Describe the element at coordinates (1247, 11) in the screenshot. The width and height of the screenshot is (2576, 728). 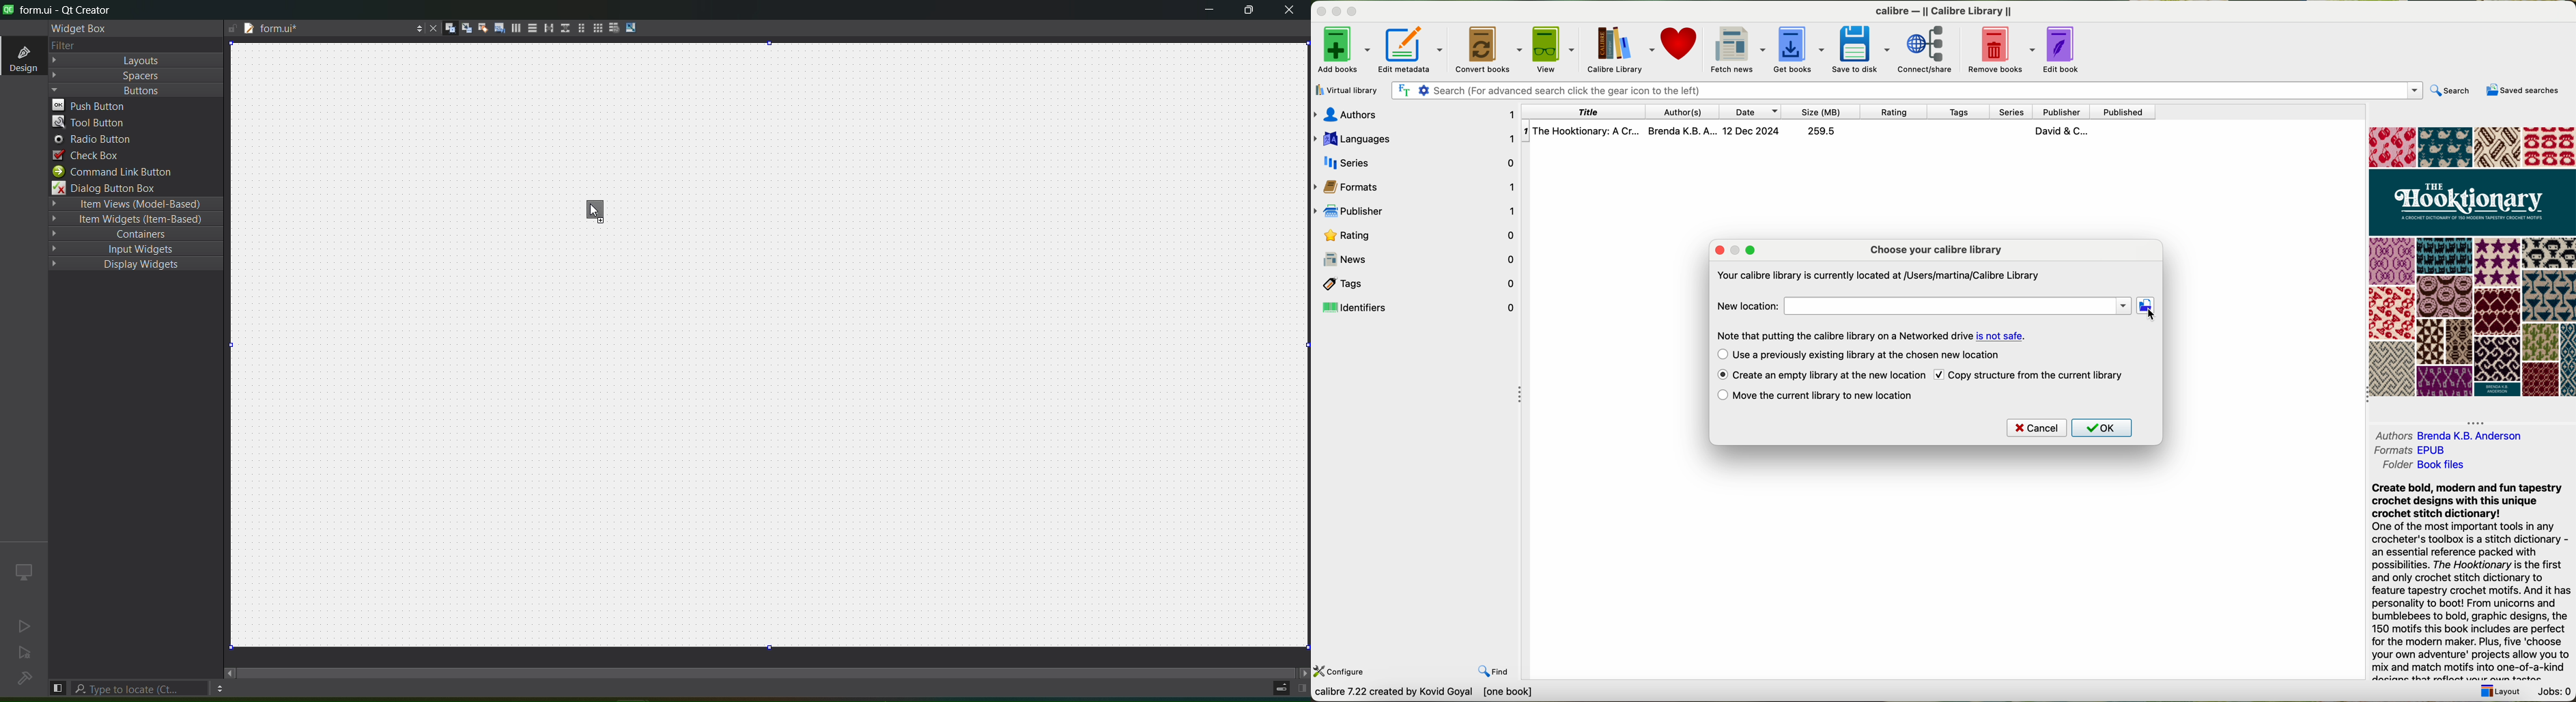
I see `maximize` at that location.